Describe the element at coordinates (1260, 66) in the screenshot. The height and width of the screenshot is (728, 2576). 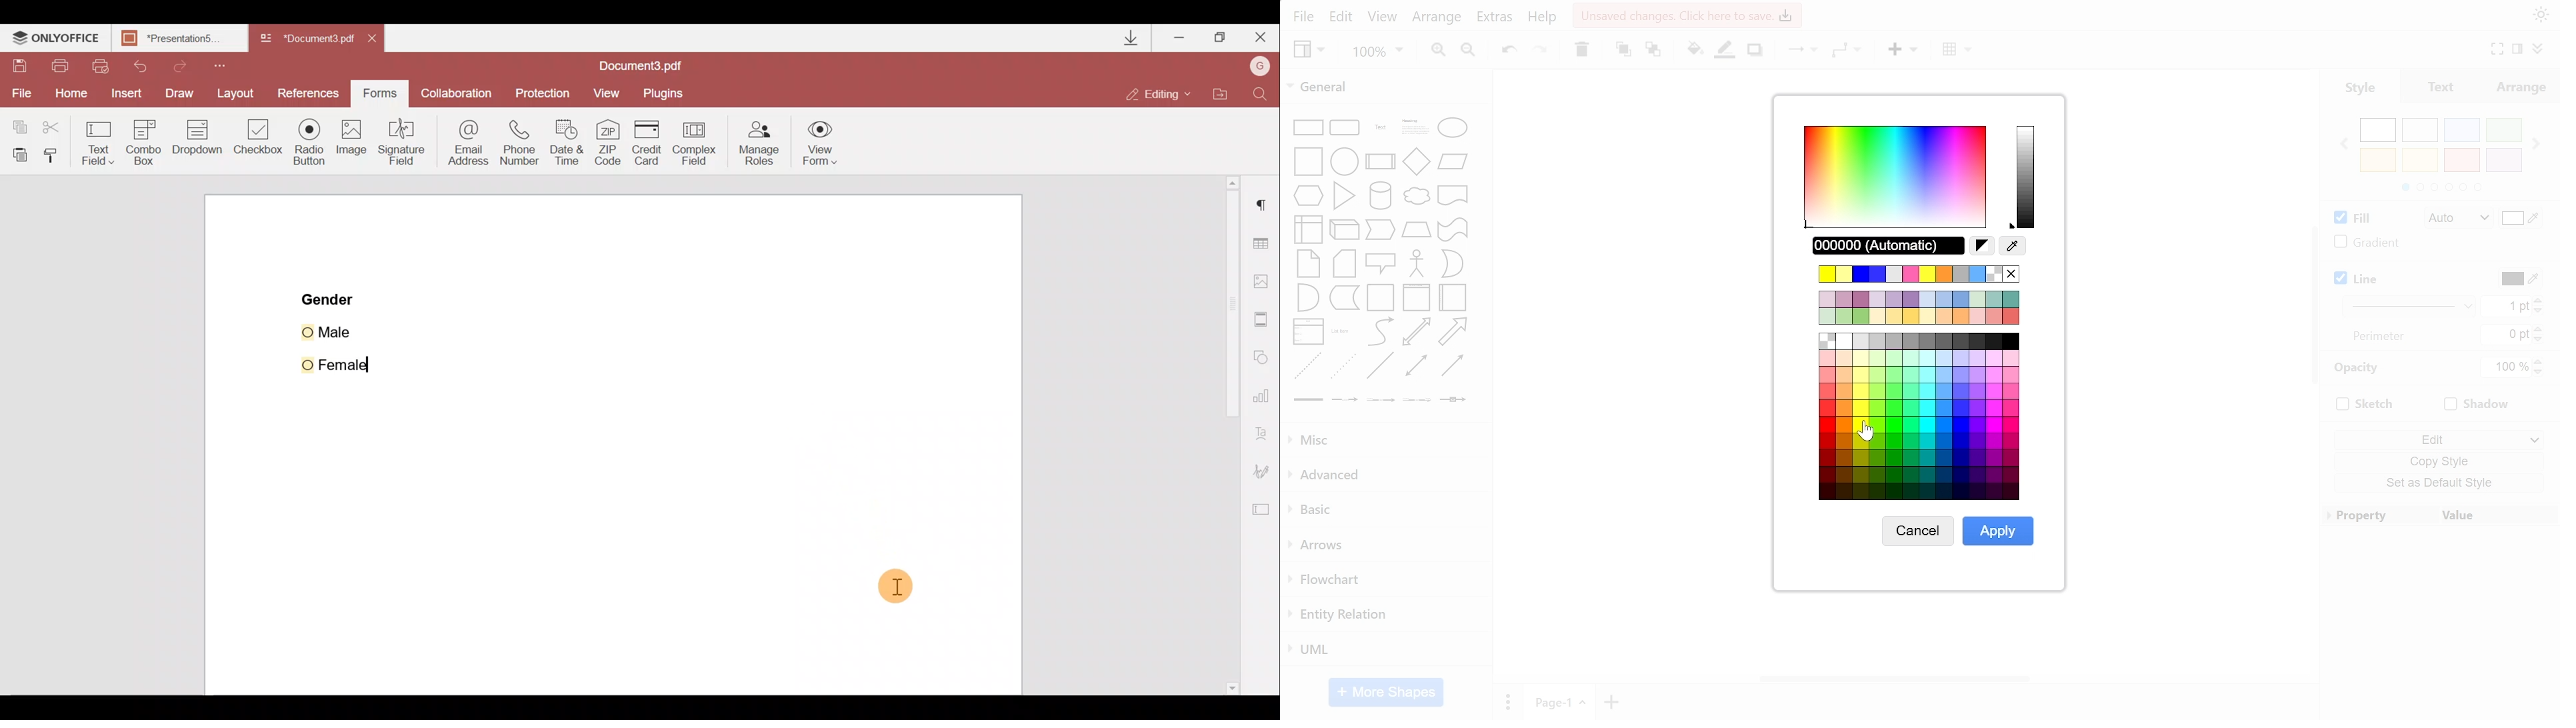
I see `Account name` at that location.